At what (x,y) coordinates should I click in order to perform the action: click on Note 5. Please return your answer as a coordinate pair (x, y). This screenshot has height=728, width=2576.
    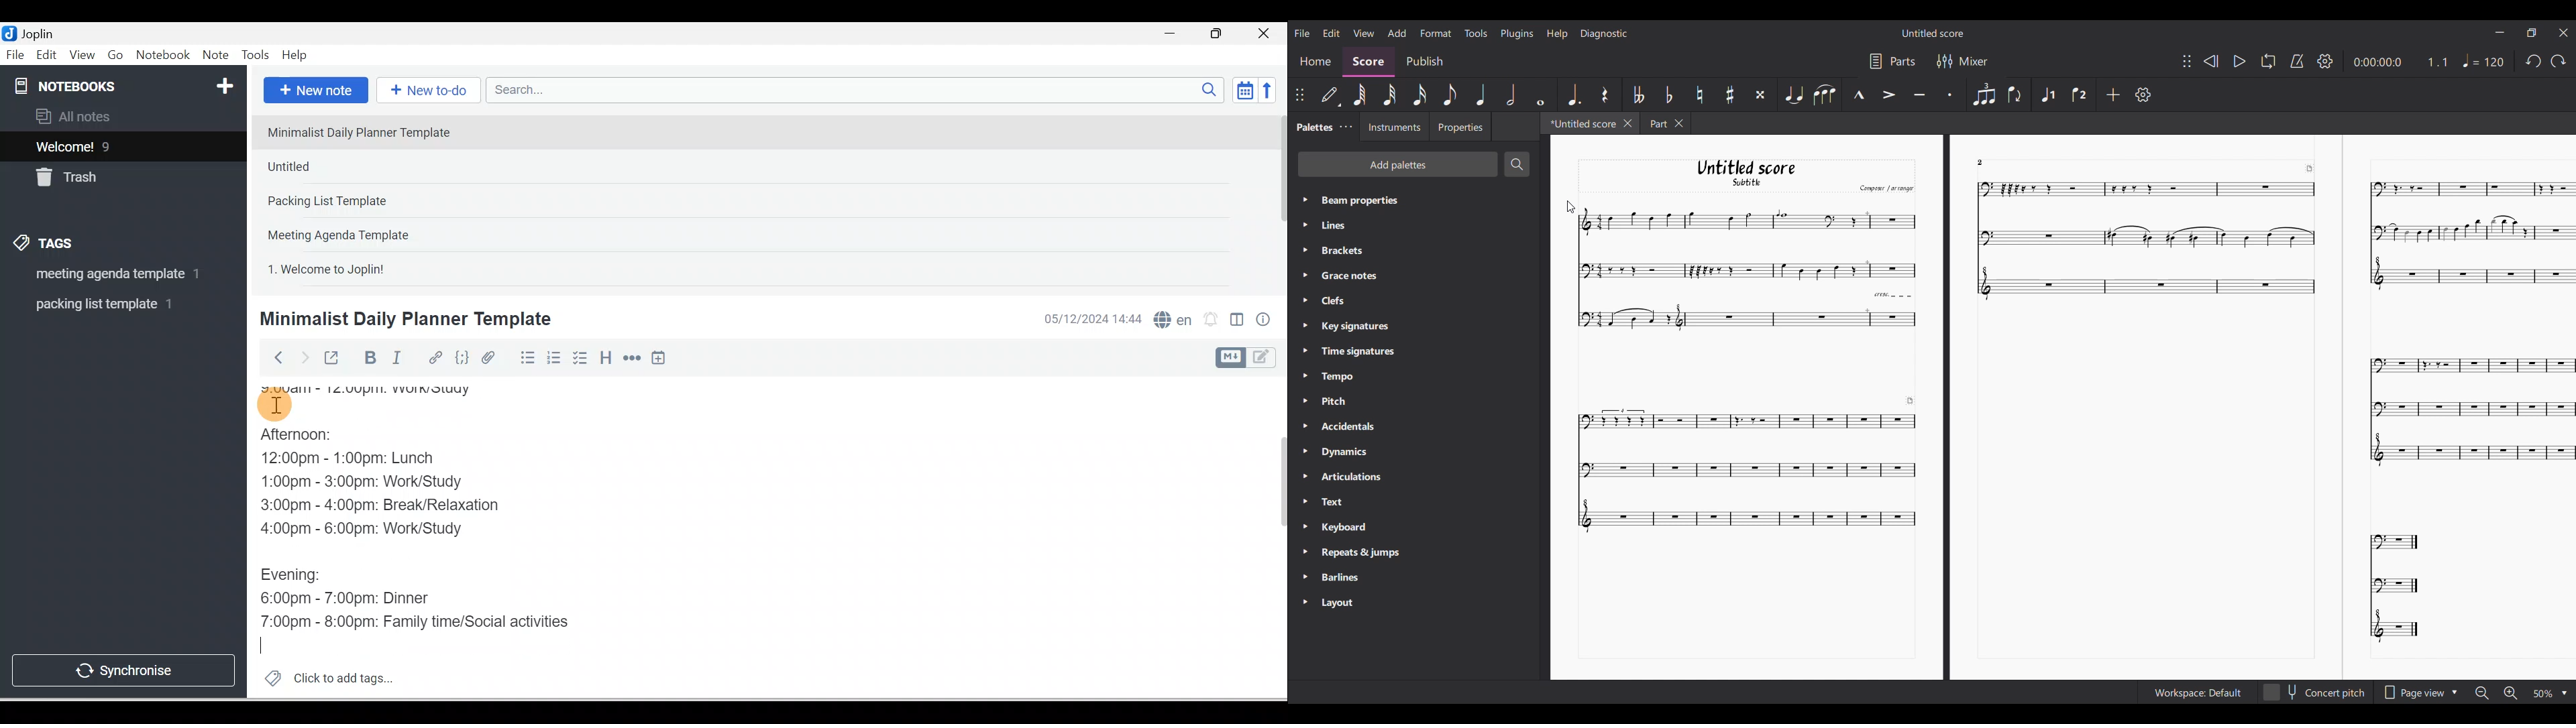
    Looking at the image, I should click on (375, 267).